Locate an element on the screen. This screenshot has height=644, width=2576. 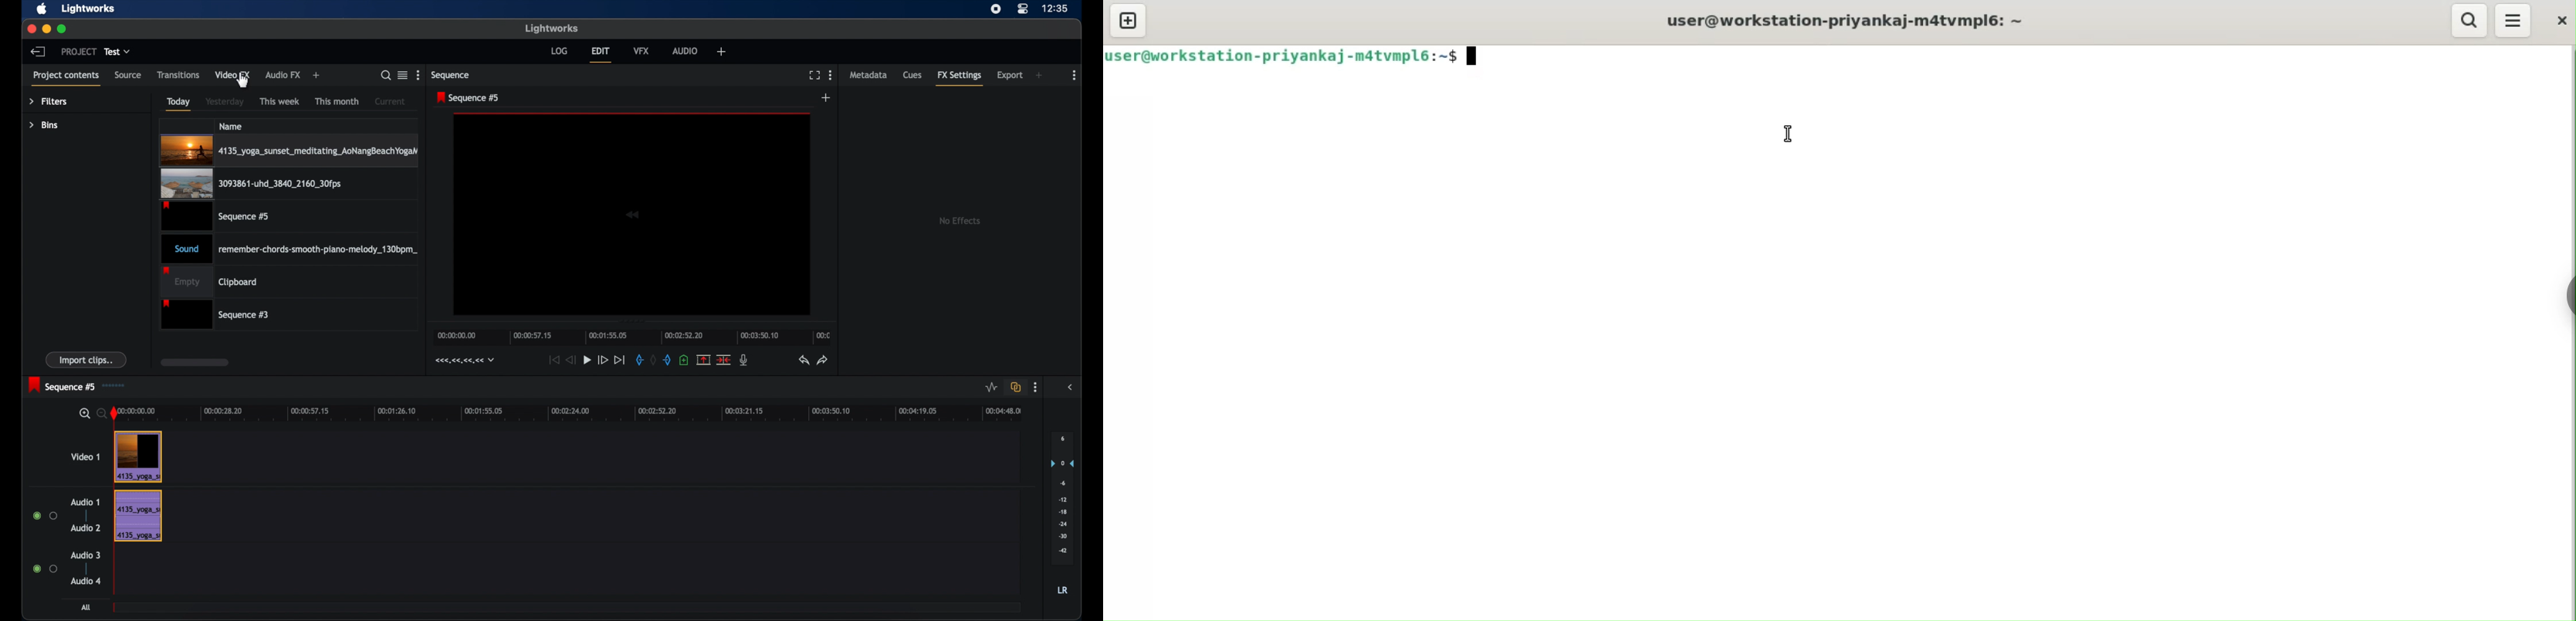
video icon is located at coordinates (632, 214).